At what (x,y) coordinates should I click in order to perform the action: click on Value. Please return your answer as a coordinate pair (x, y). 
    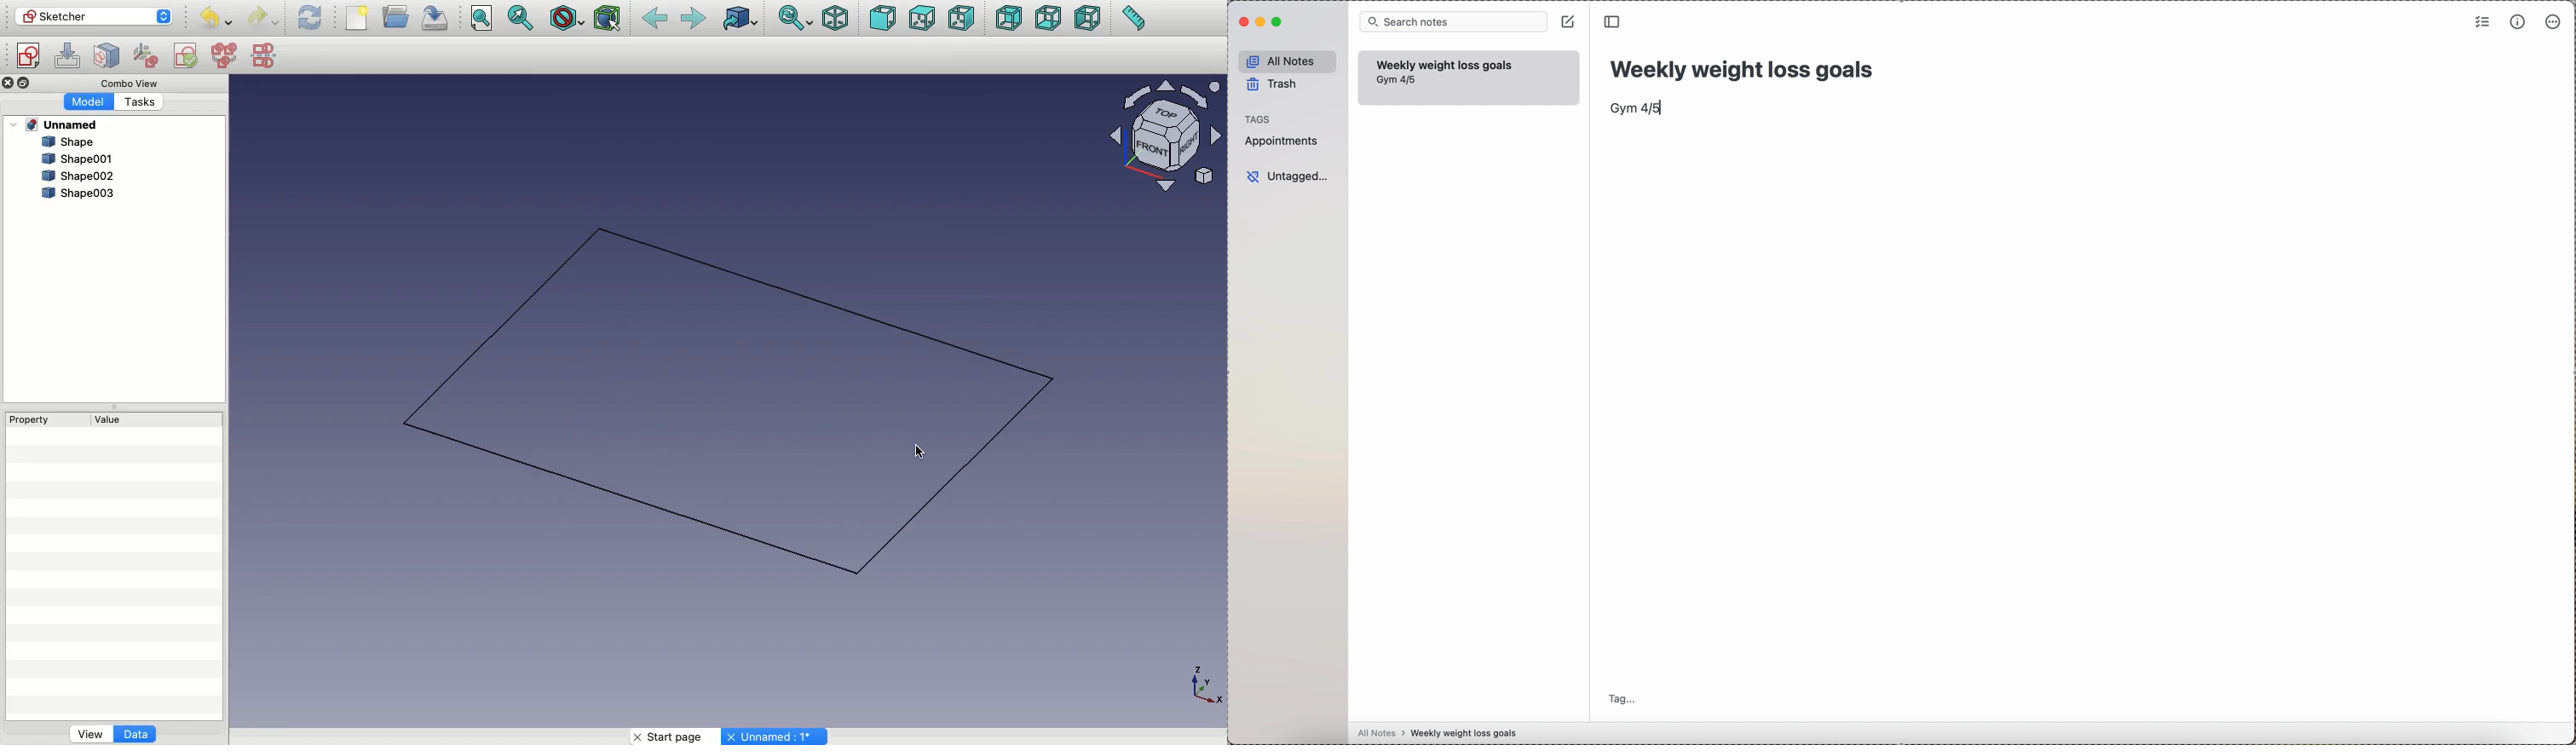
    Looking at the image, I should click on (114, 419).